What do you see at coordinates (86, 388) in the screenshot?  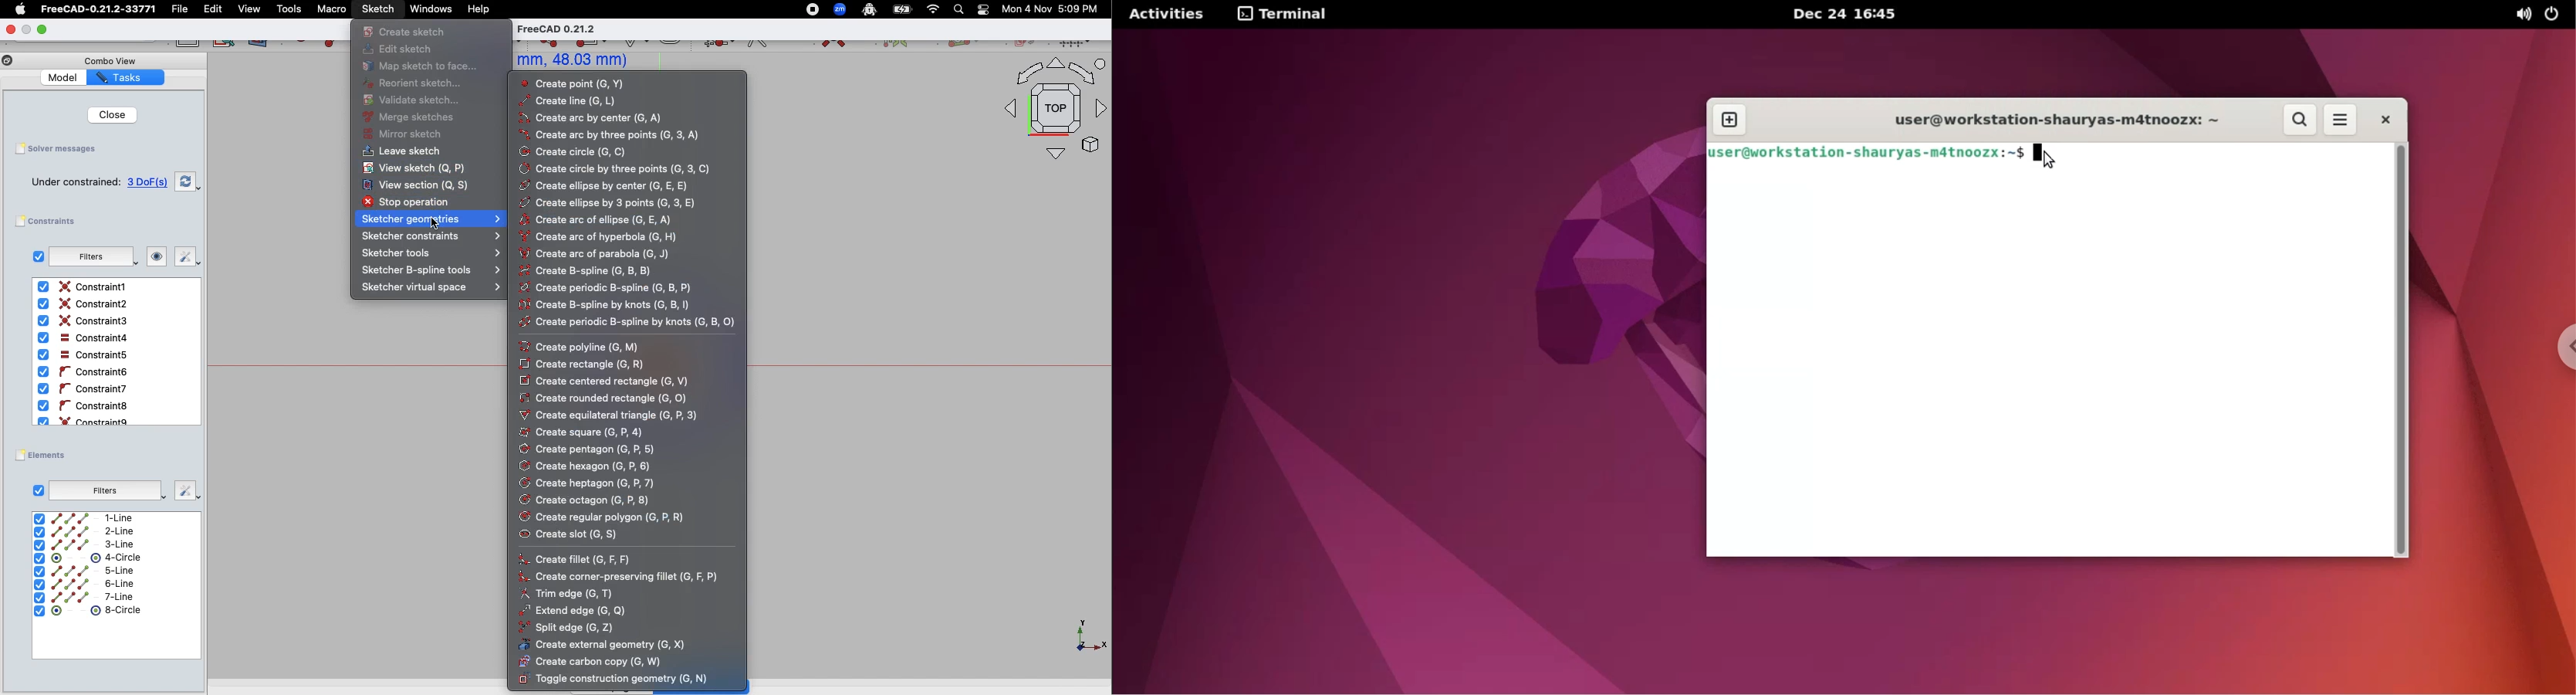 I see `Constraint6` at bounding box center [86, 388].